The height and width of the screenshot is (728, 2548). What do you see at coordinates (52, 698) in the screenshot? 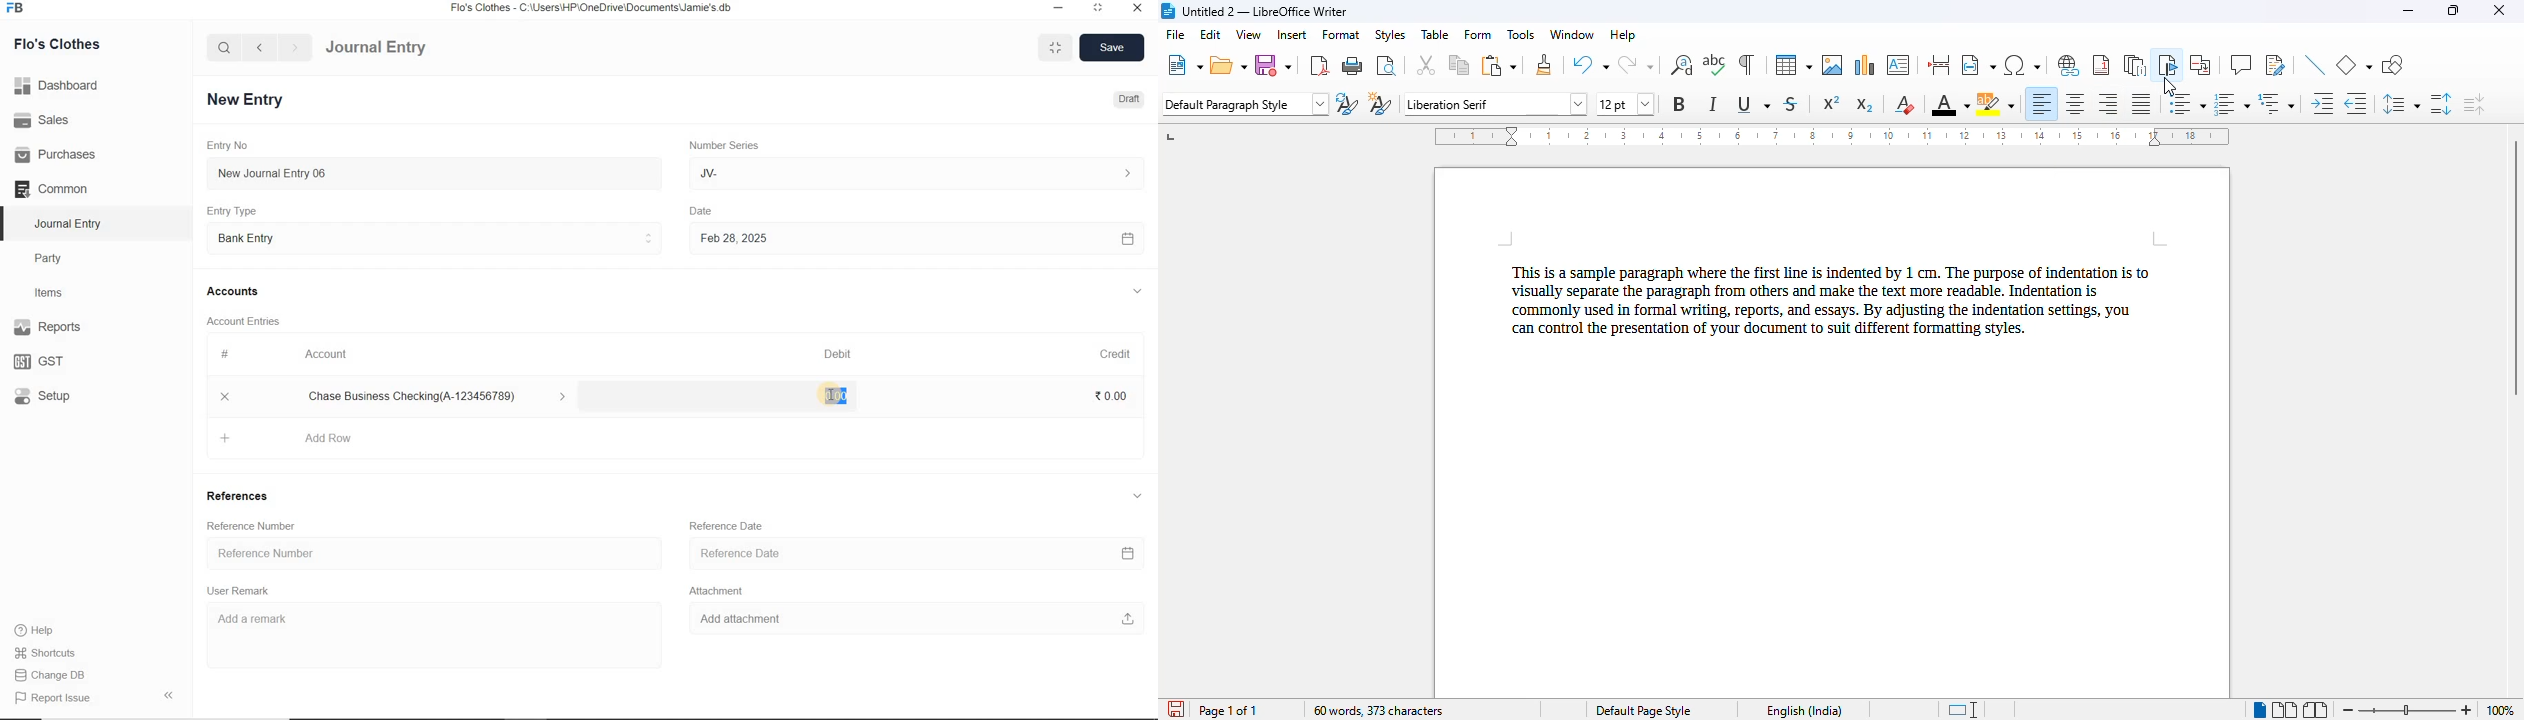
I see `Report Issue` at bounding box center [52, 698].